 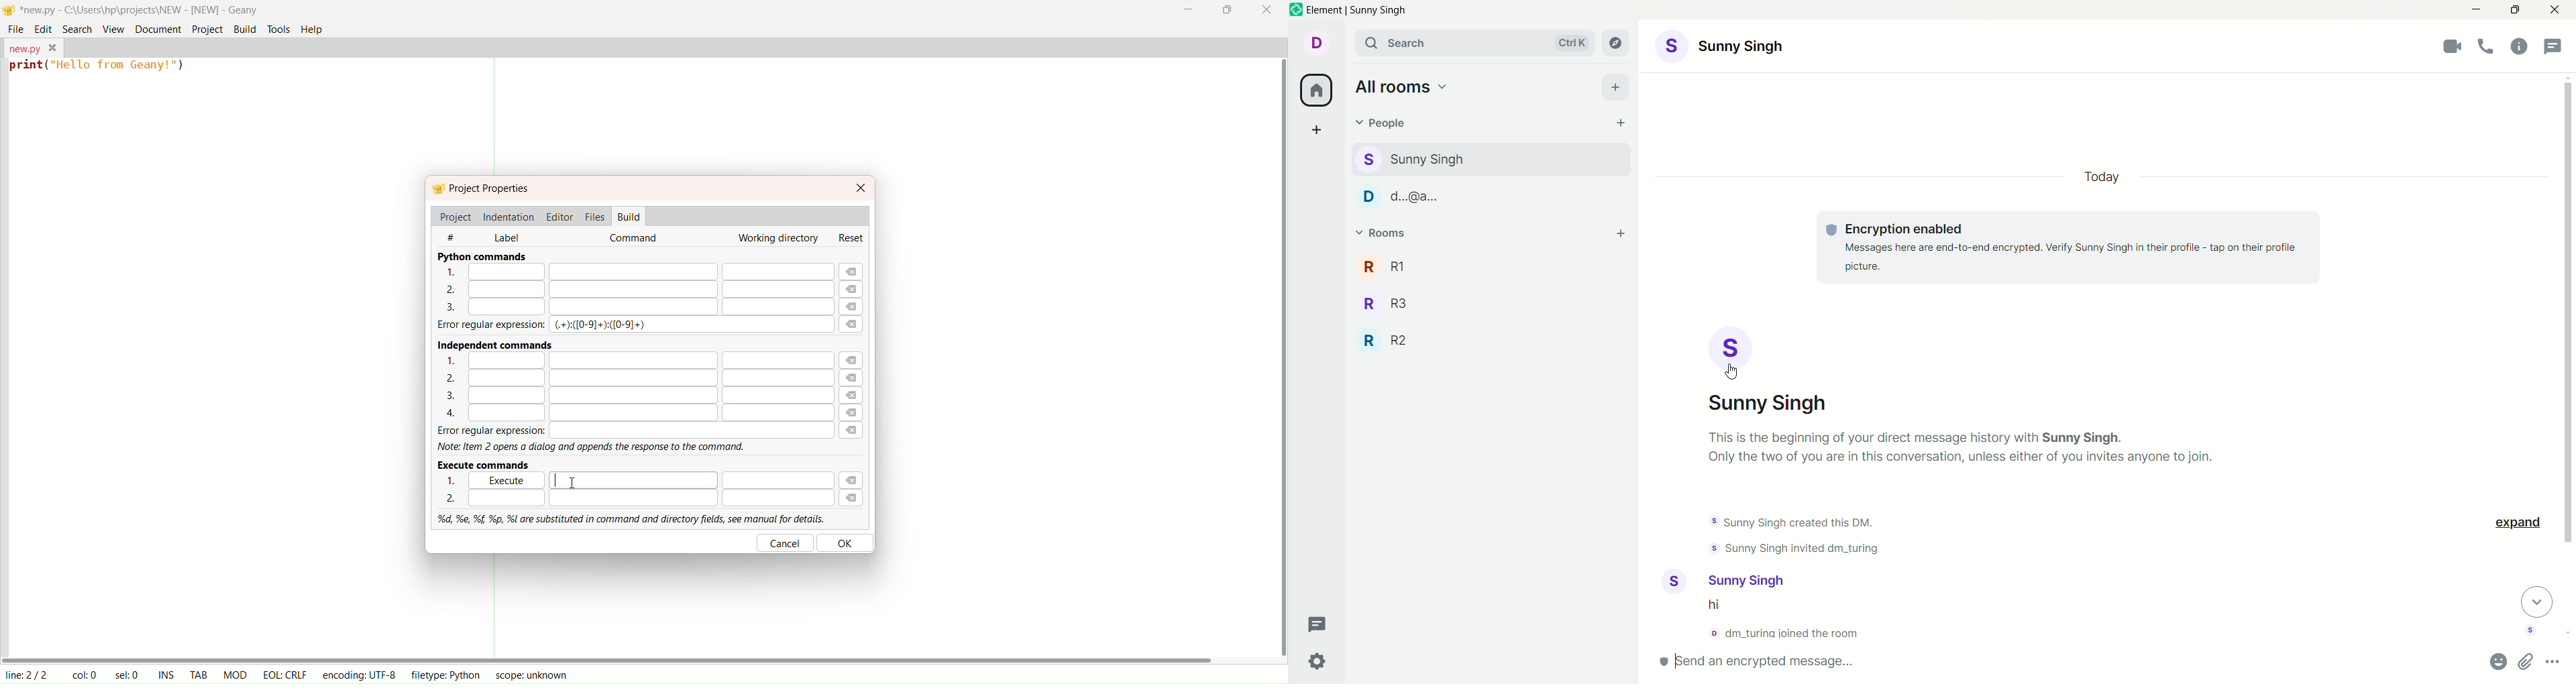 What do you see at coordinates (1793, 537) in the screenshot?
I see `text` at bounding box center [1793, 537].